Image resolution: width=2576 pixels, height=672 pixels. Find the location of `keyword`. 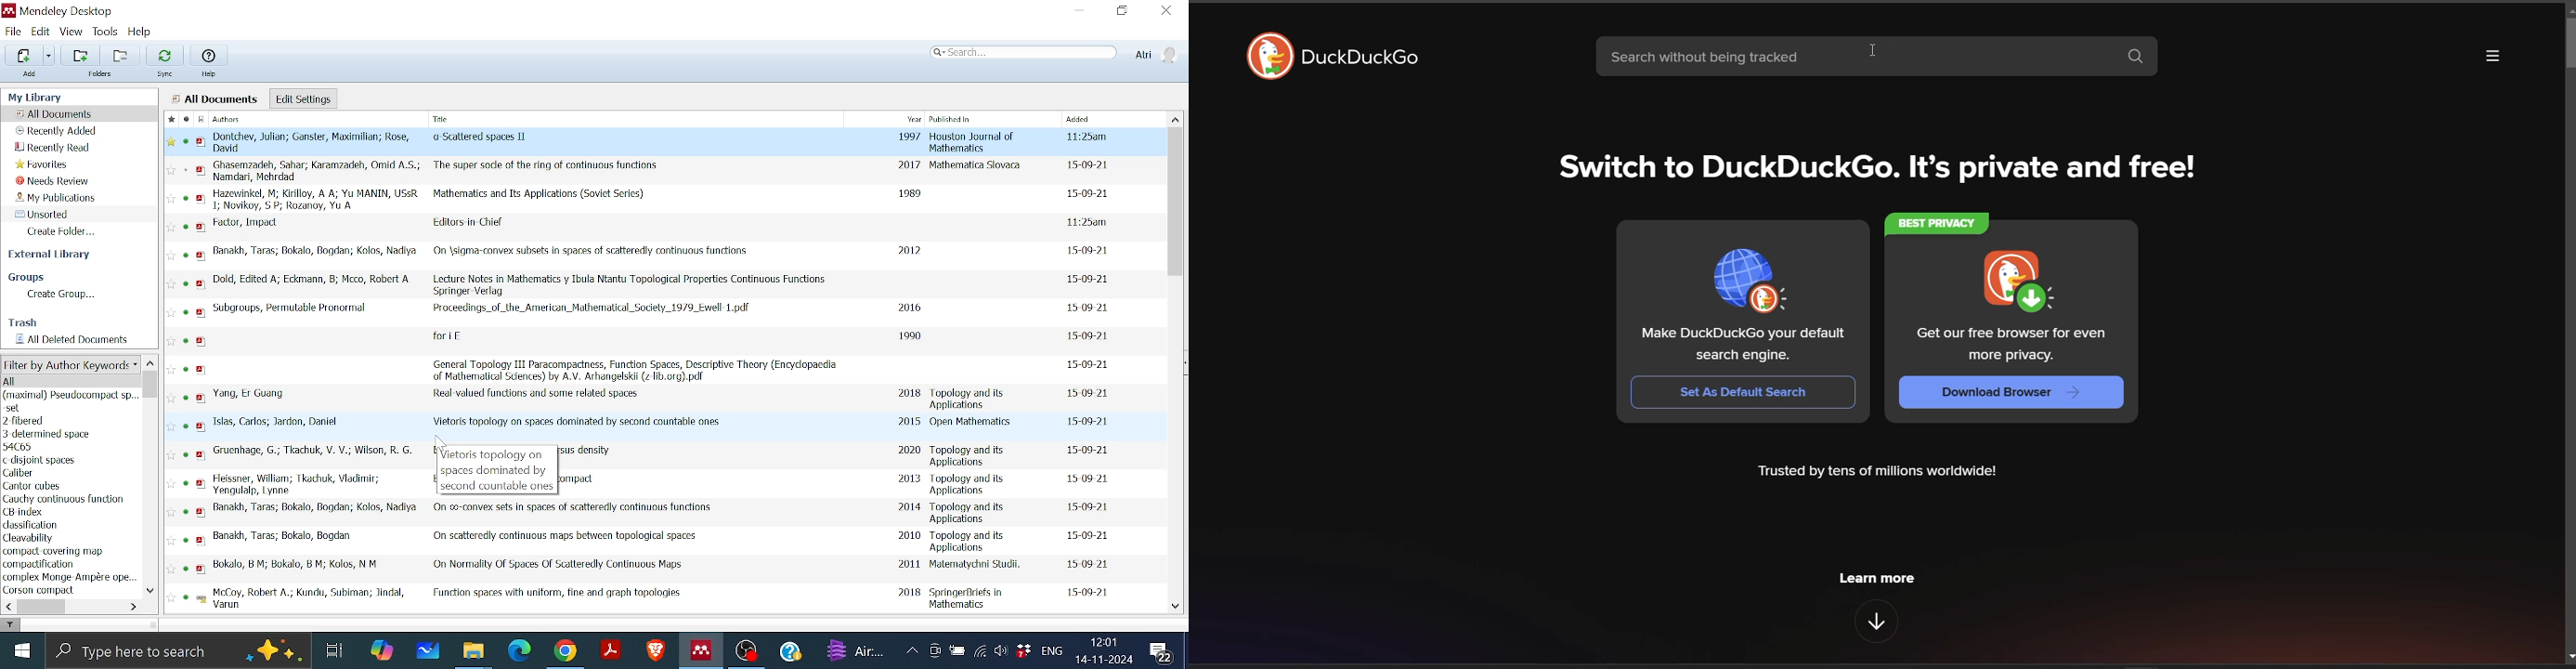

keyword is located at coordinates (25, 473).